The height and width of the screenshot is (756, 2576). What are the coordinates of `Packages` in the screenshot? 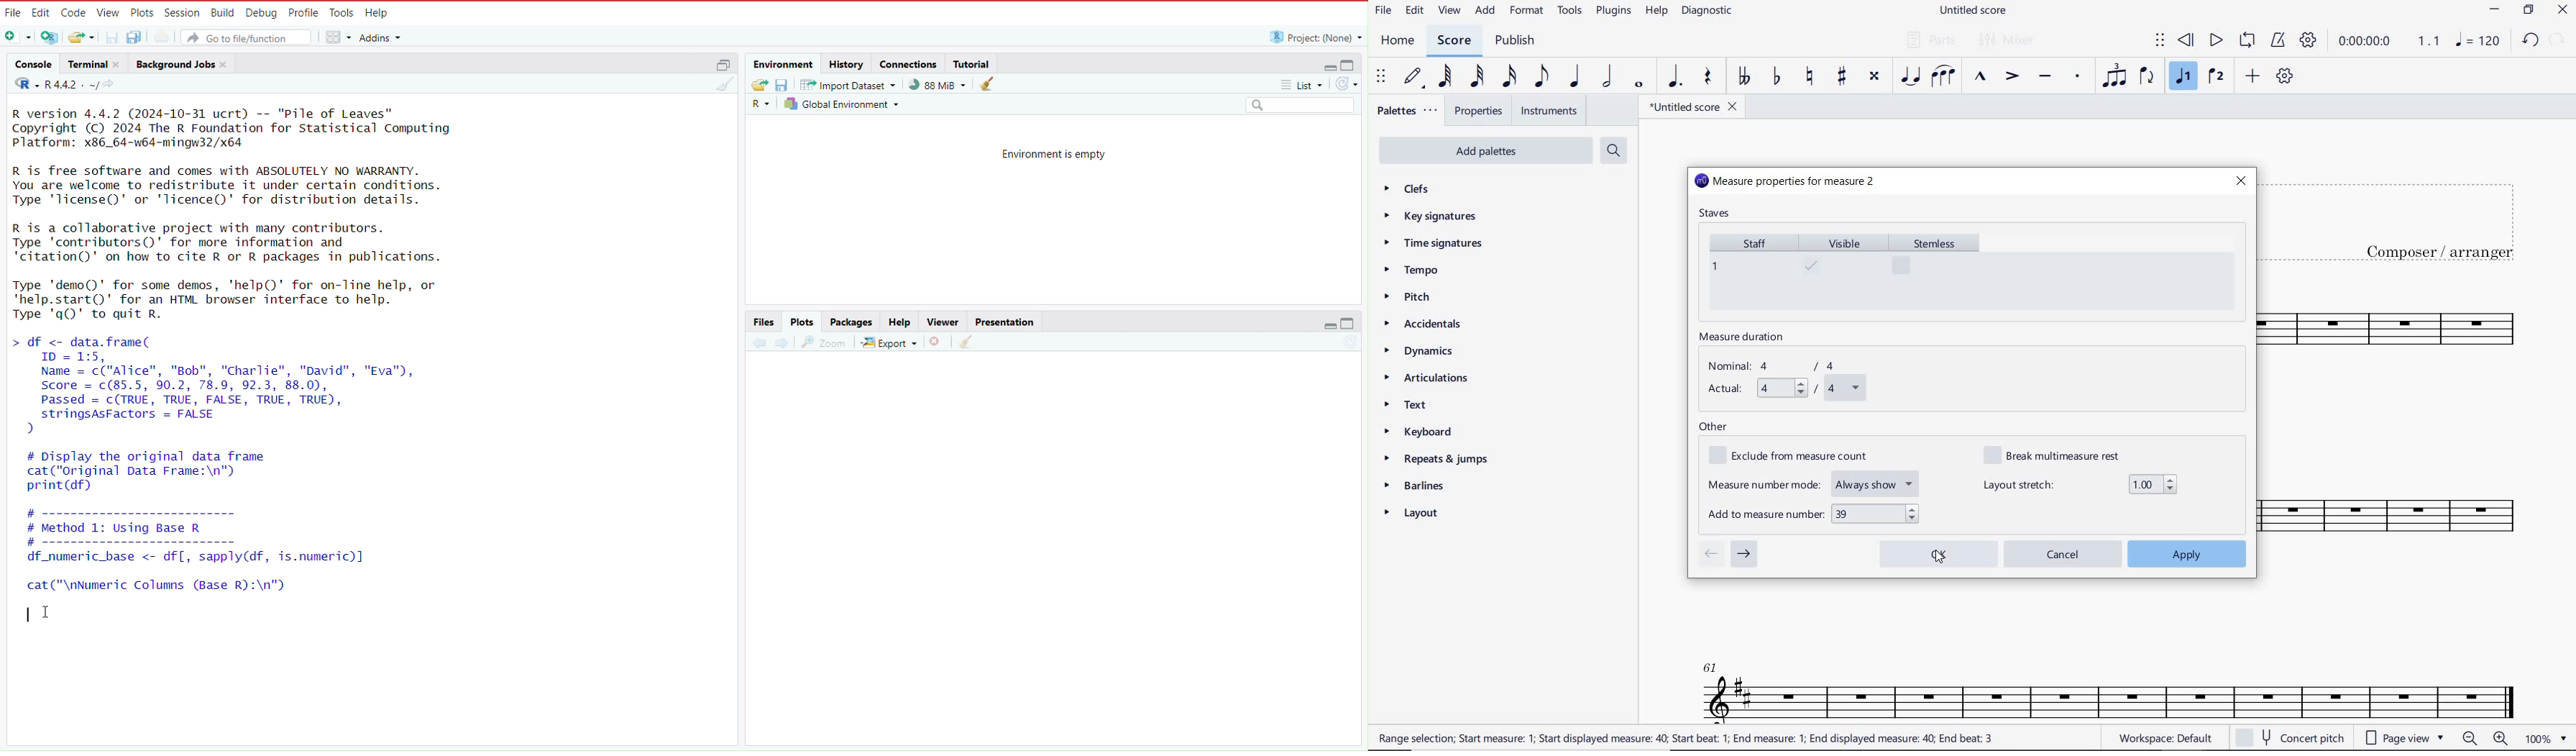 It's located at (850, 321).